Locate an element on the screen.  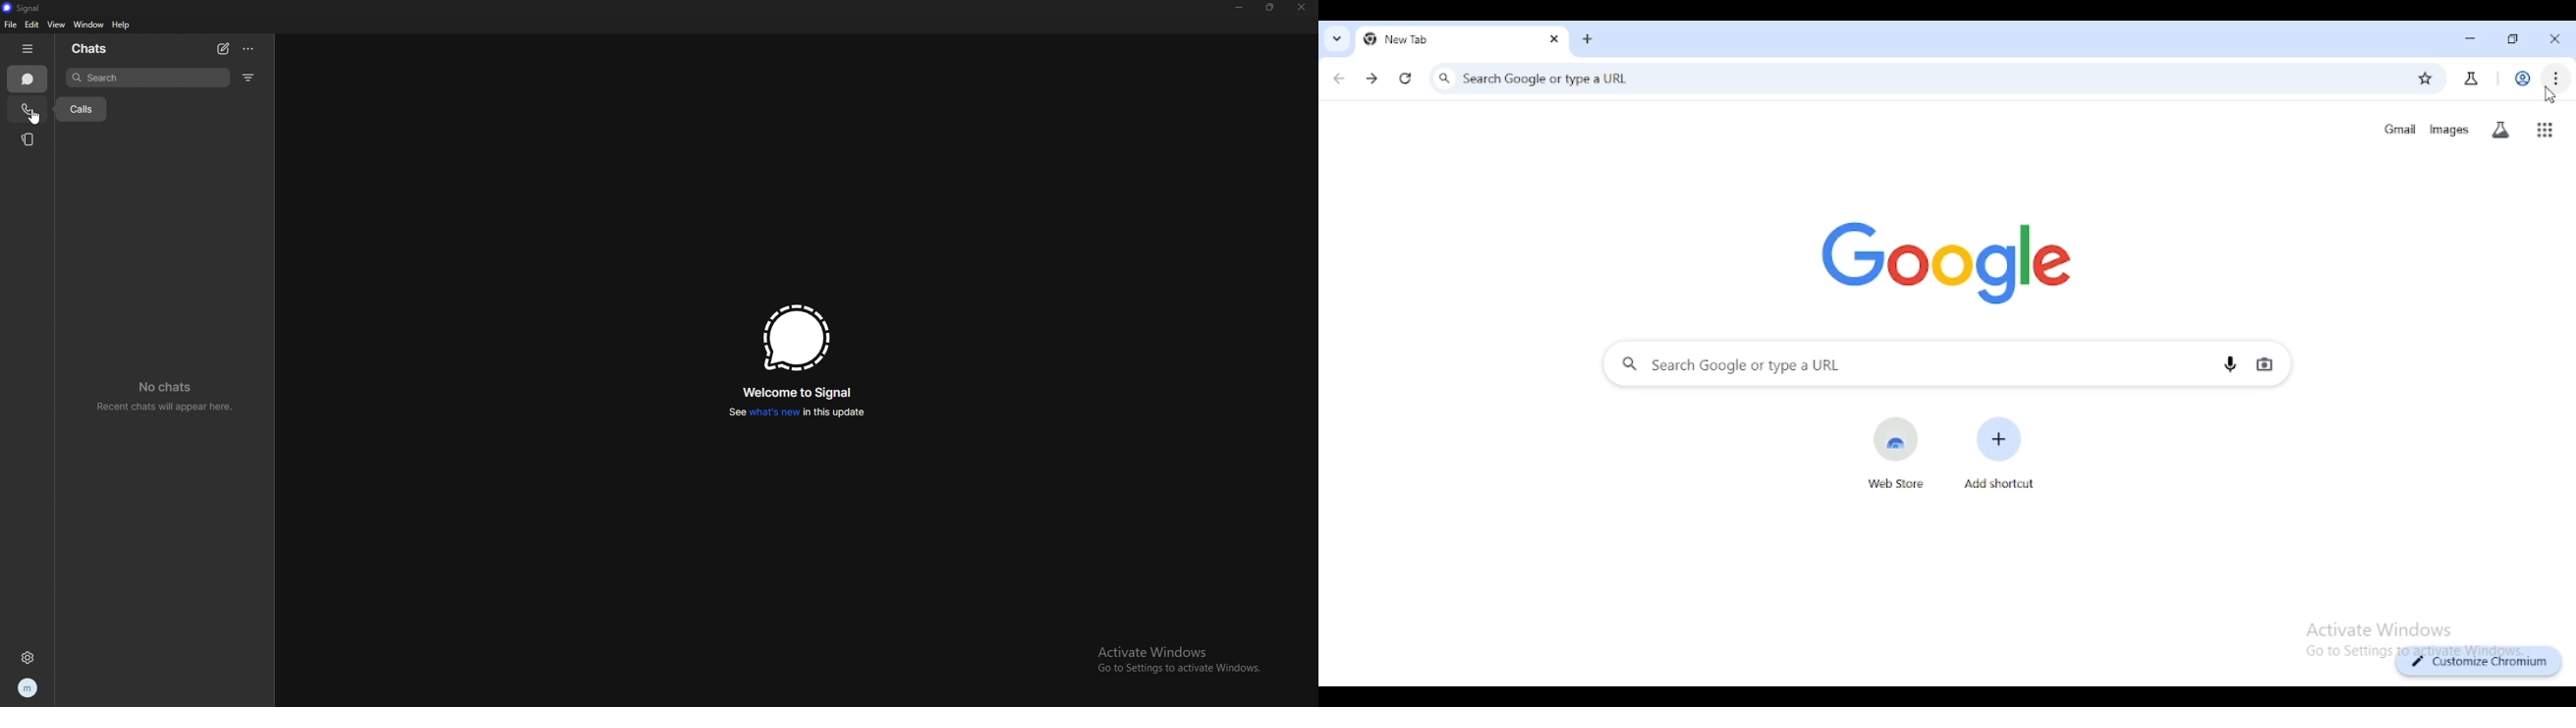
file is located at coordinates (11, 25).